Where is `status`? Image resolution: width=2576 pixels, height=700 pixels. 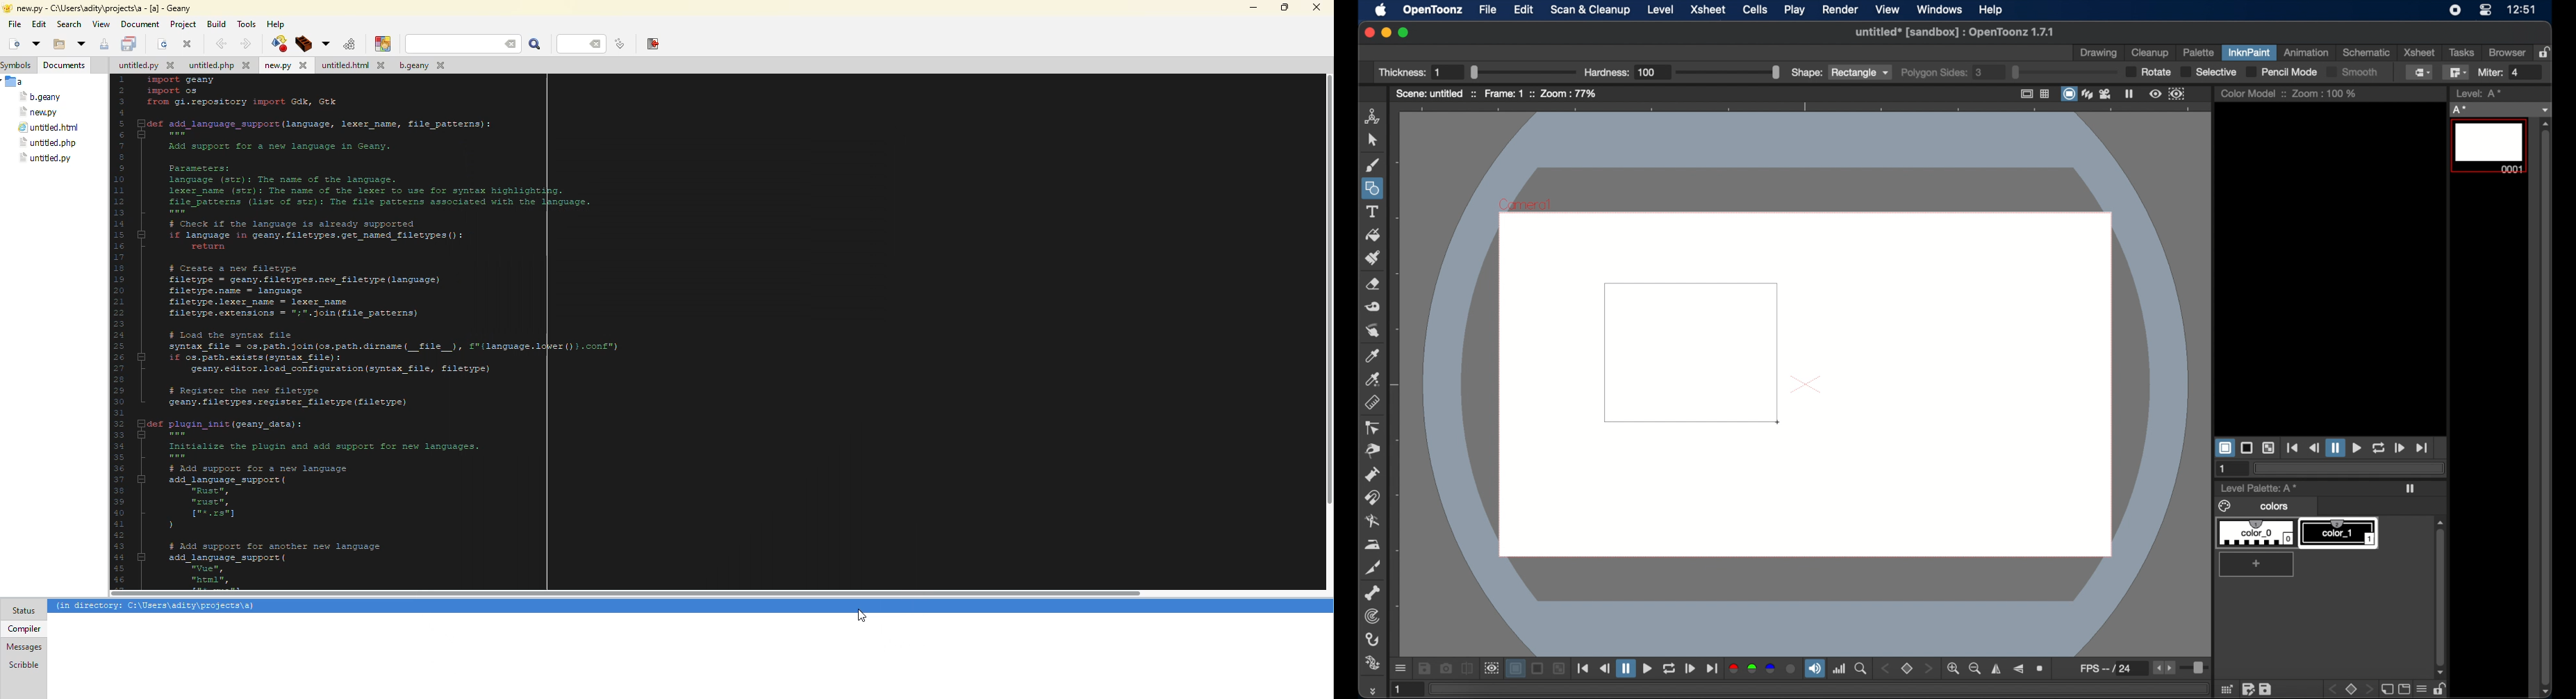
status is located at coordinates (24, 611).